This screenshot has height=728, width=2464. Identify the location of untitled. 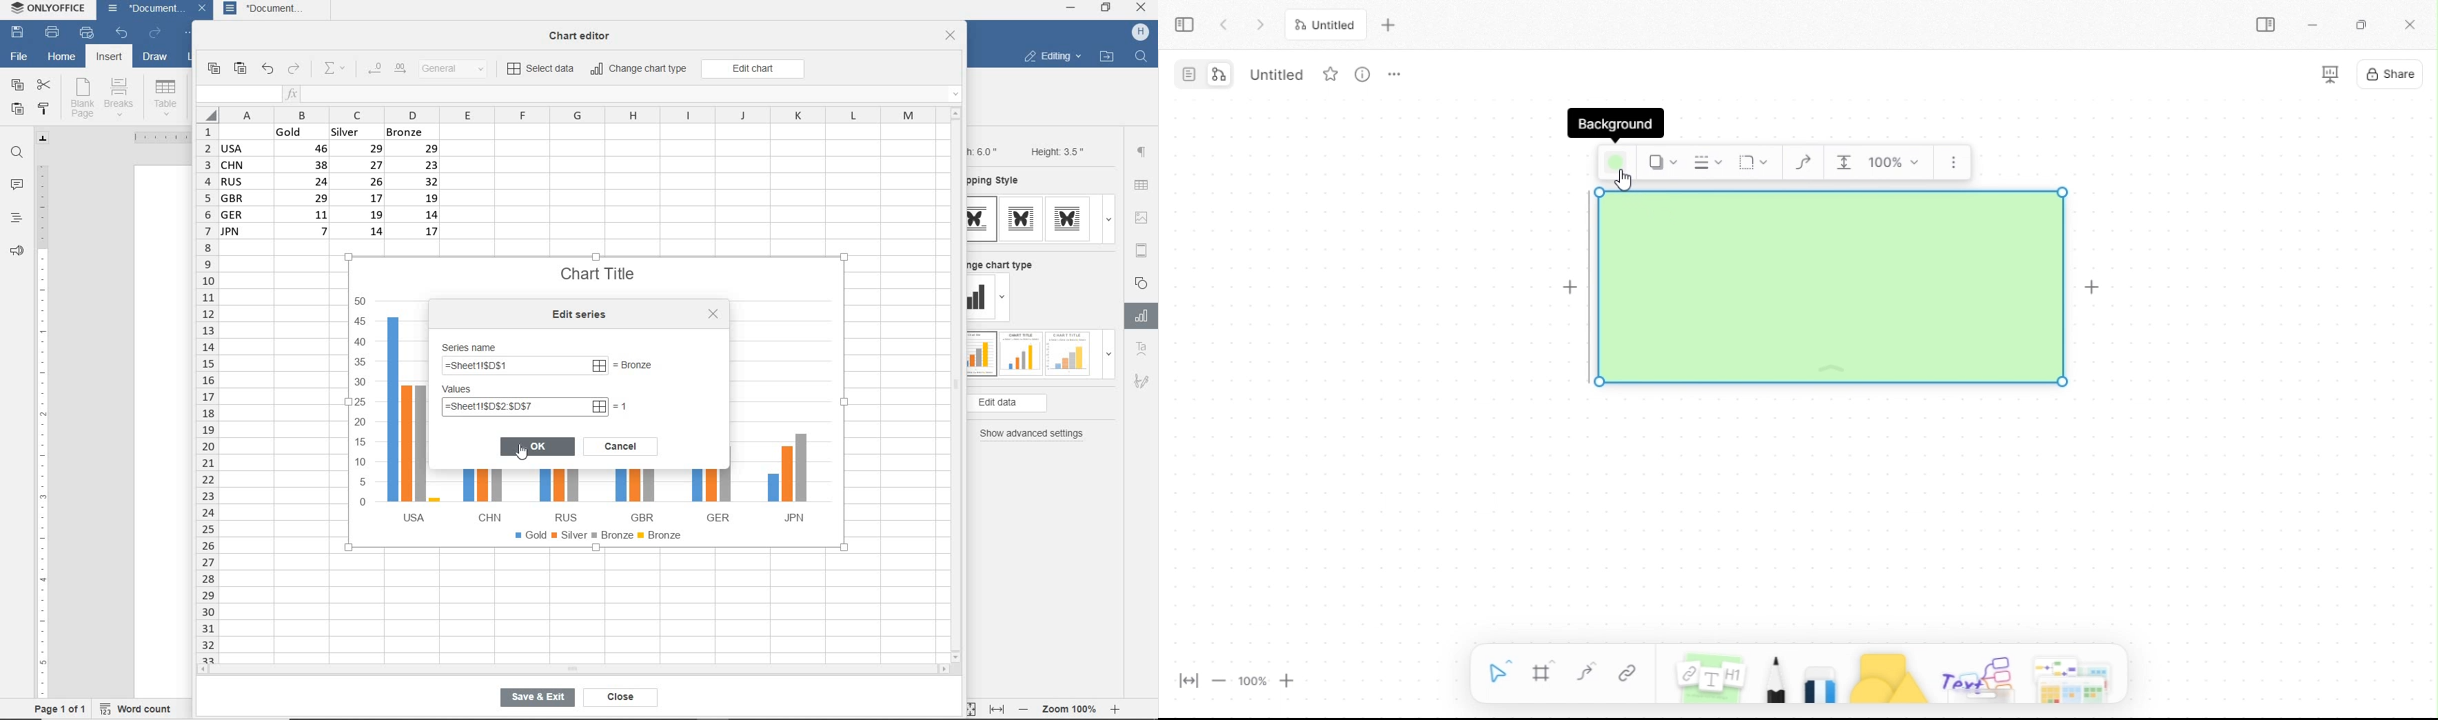
(1324, 26).